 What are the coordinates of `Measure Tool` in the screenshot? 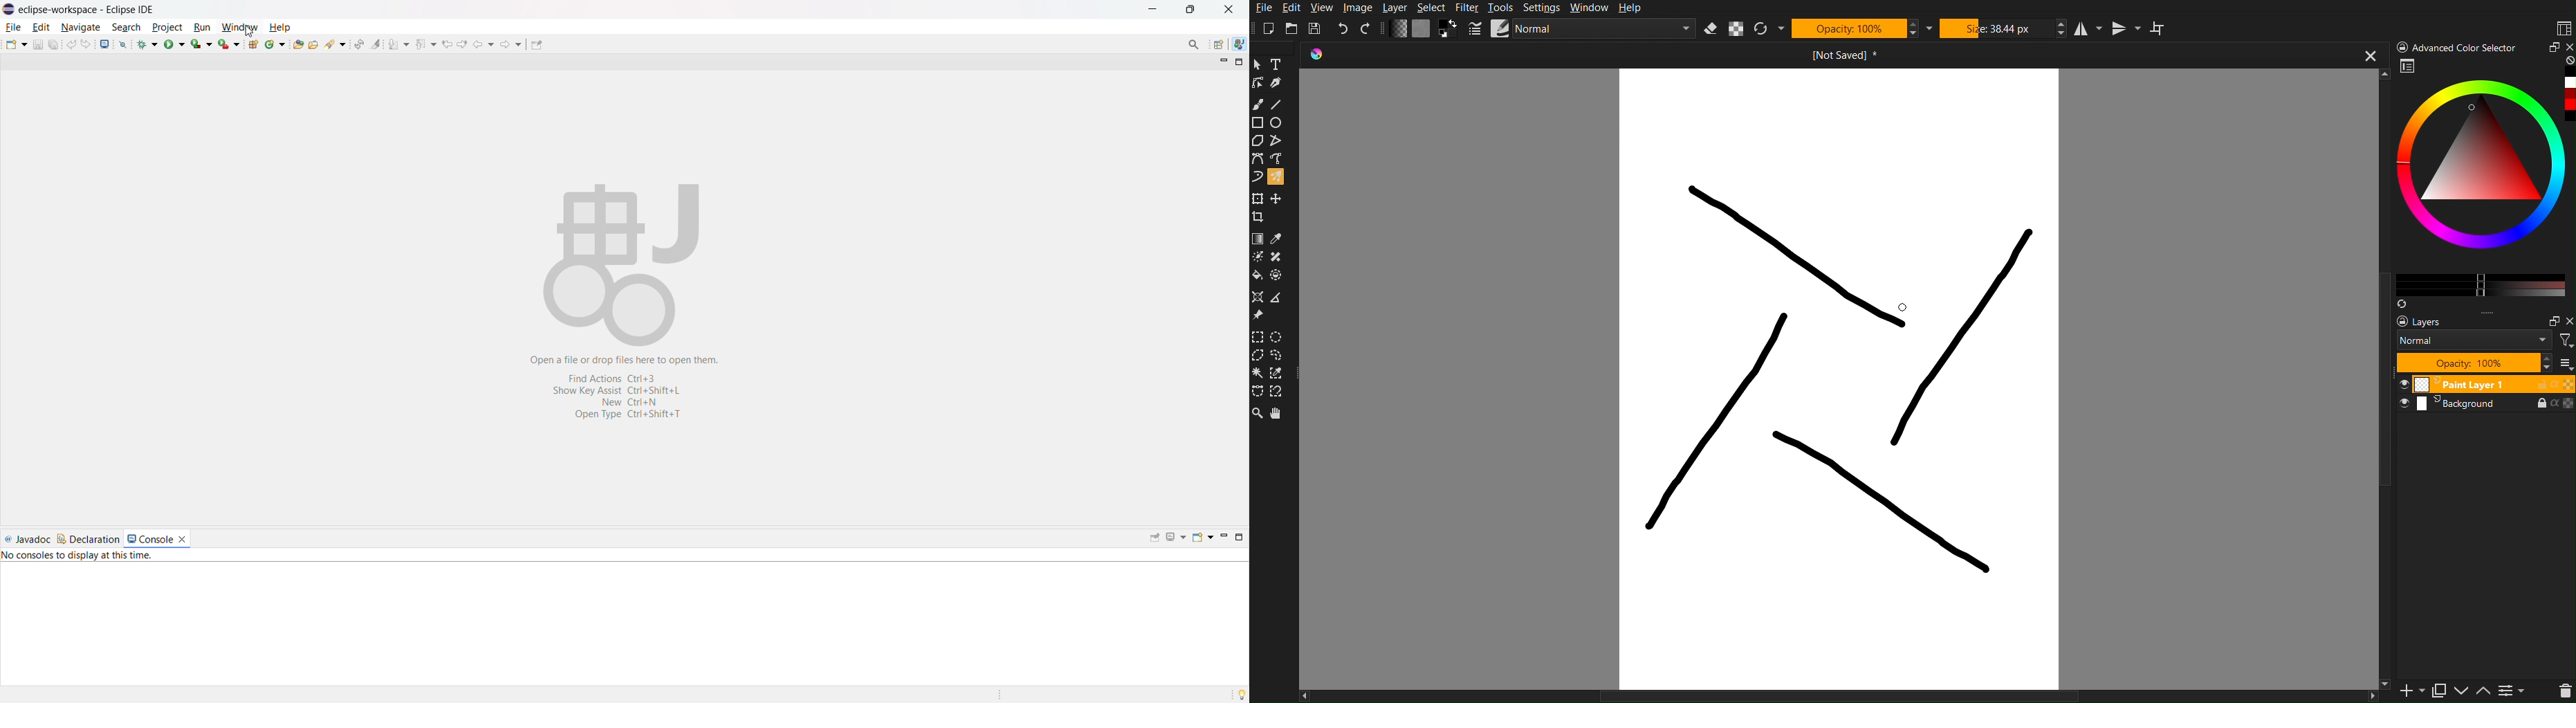 It's located at (1280, 298).